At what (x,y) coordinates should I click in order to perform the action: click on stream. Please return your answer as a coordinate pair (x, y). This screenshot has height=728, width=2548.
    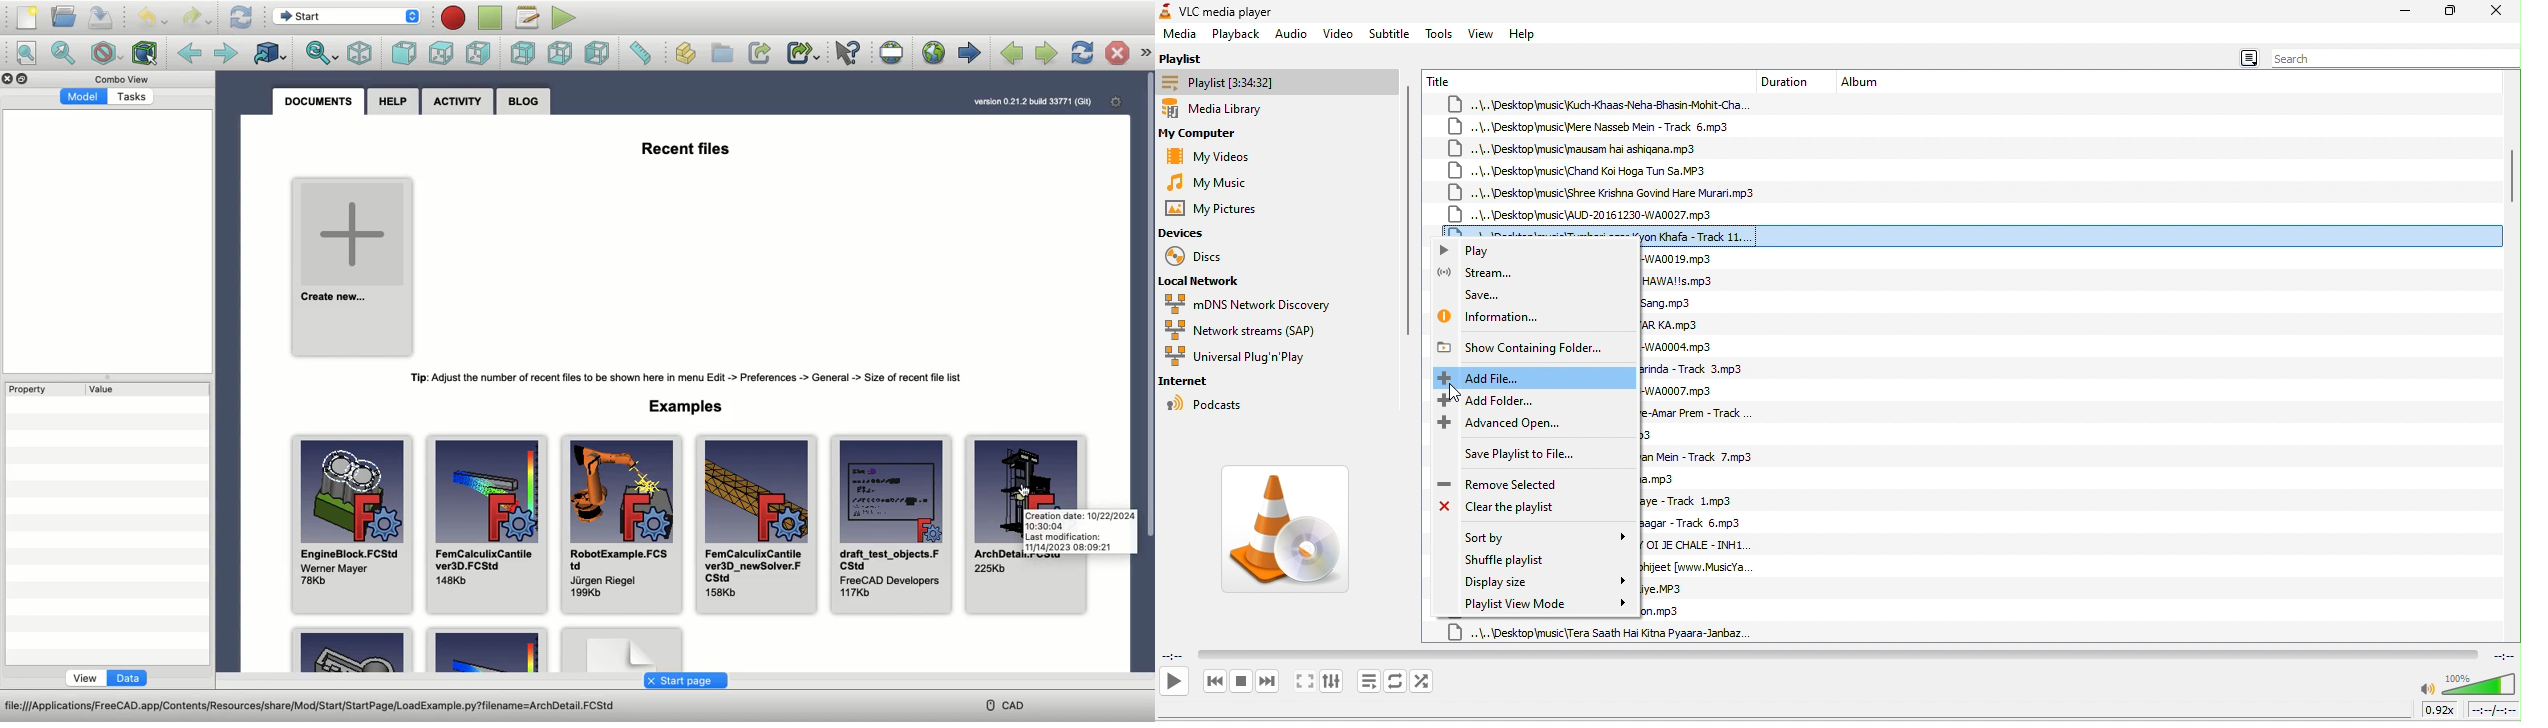
    Looking at the image, I should click on (1492, 273).